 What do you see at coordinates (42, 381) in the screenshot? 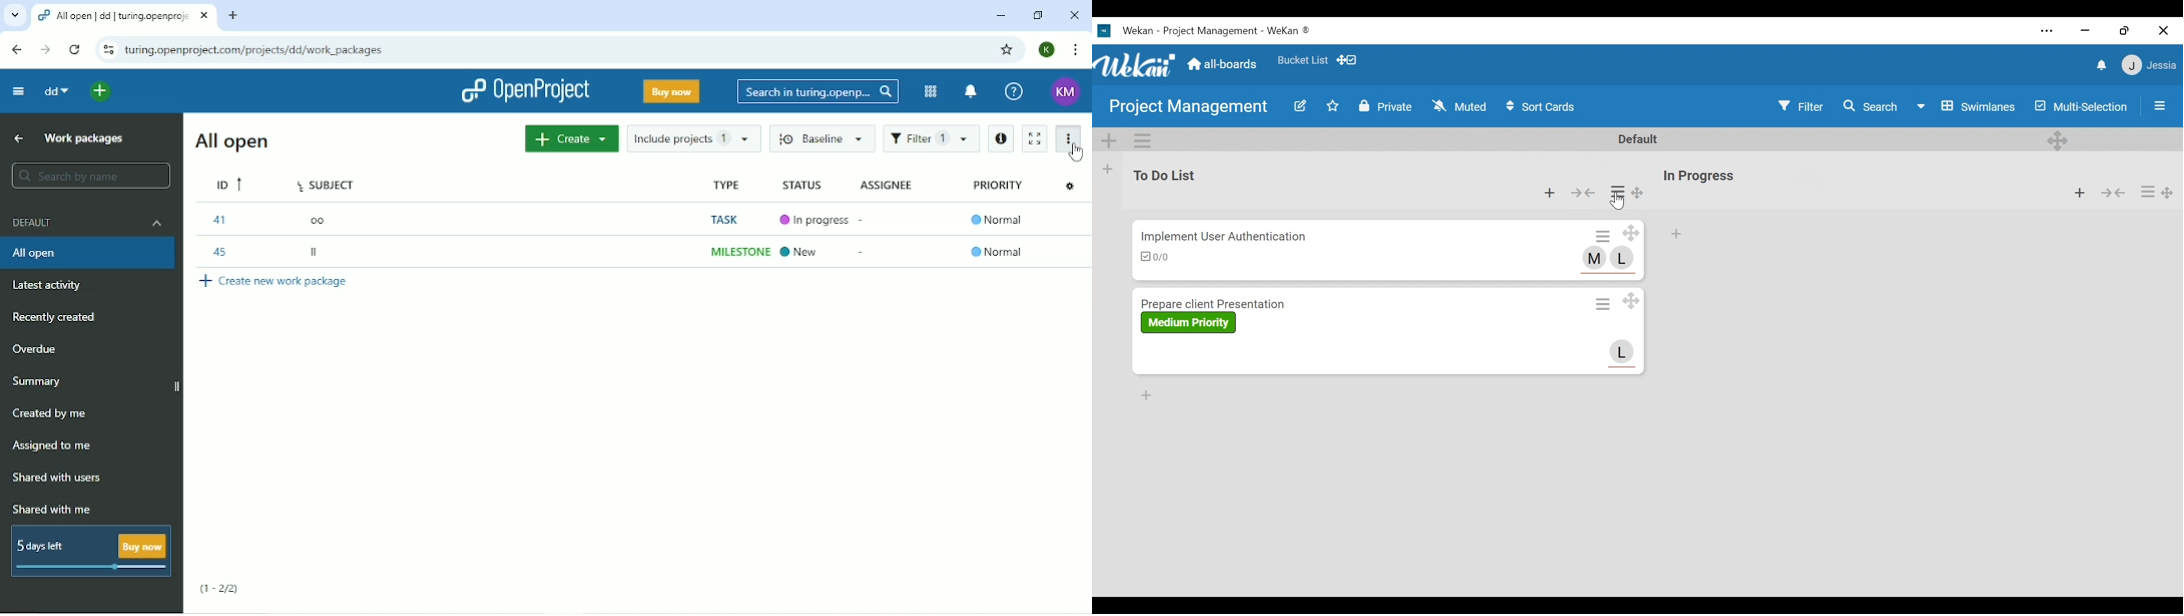
I see `Summary` at bounding box center [42, 381].